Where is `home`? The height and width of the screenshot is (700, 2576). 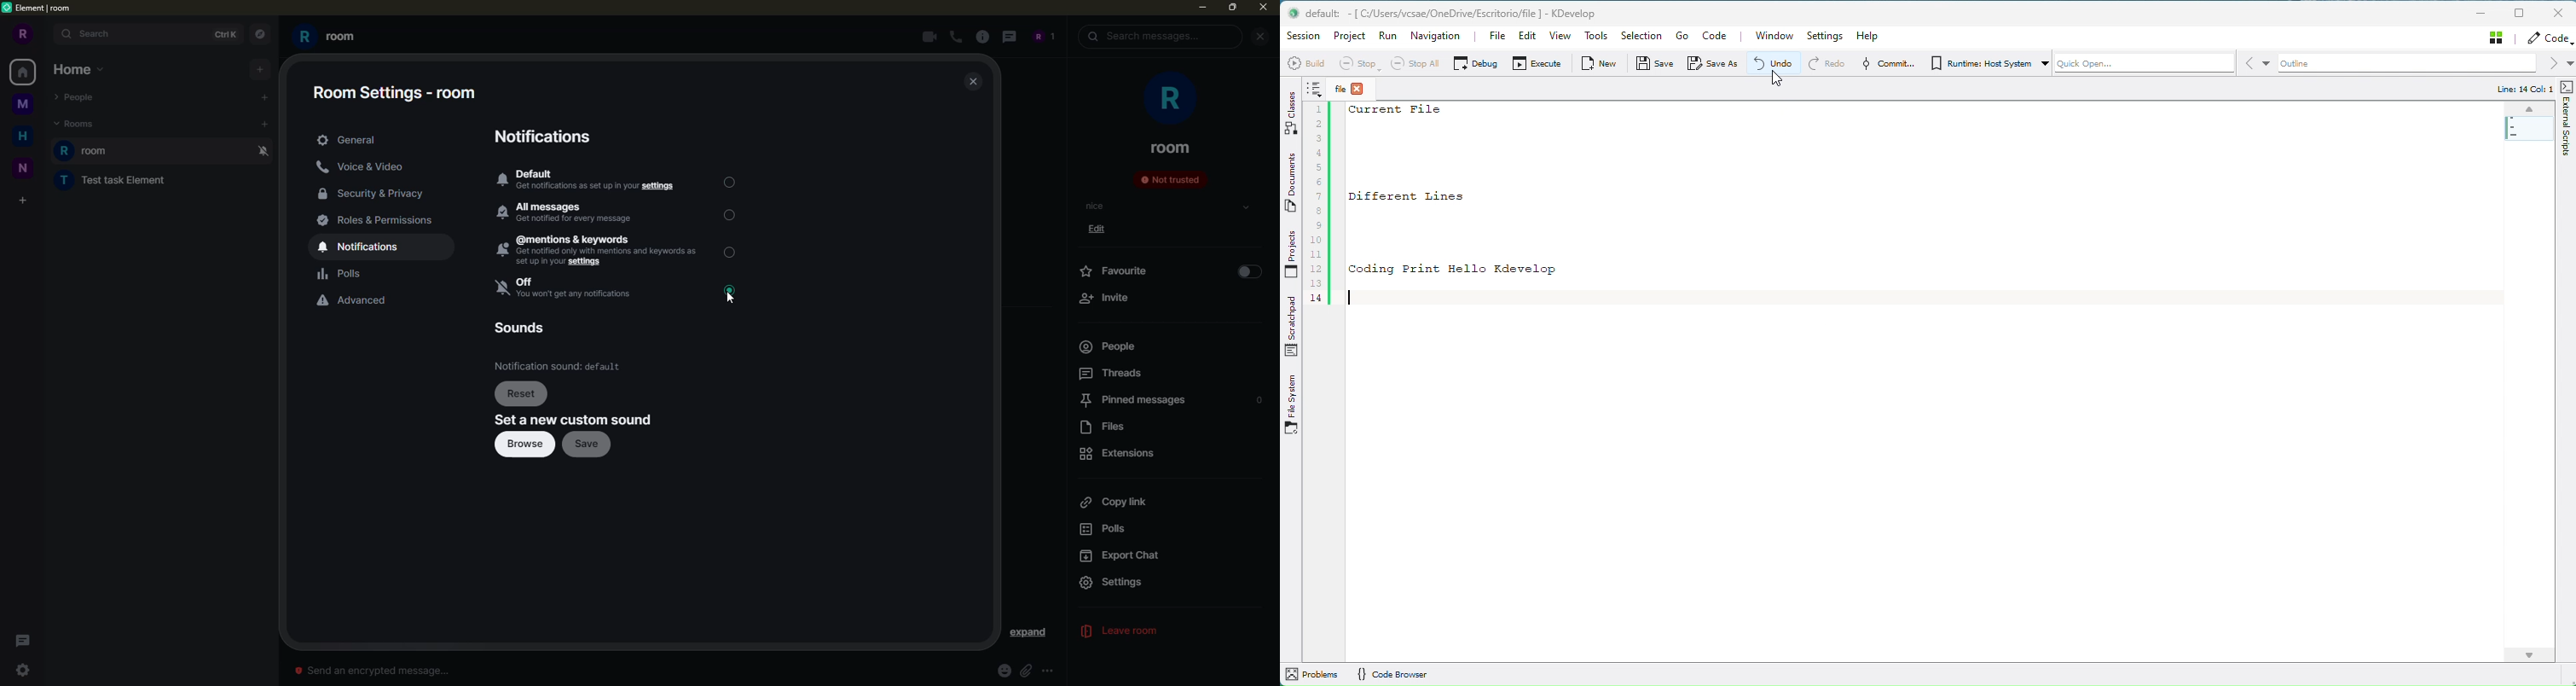
home is located at coordinates (79, 70).